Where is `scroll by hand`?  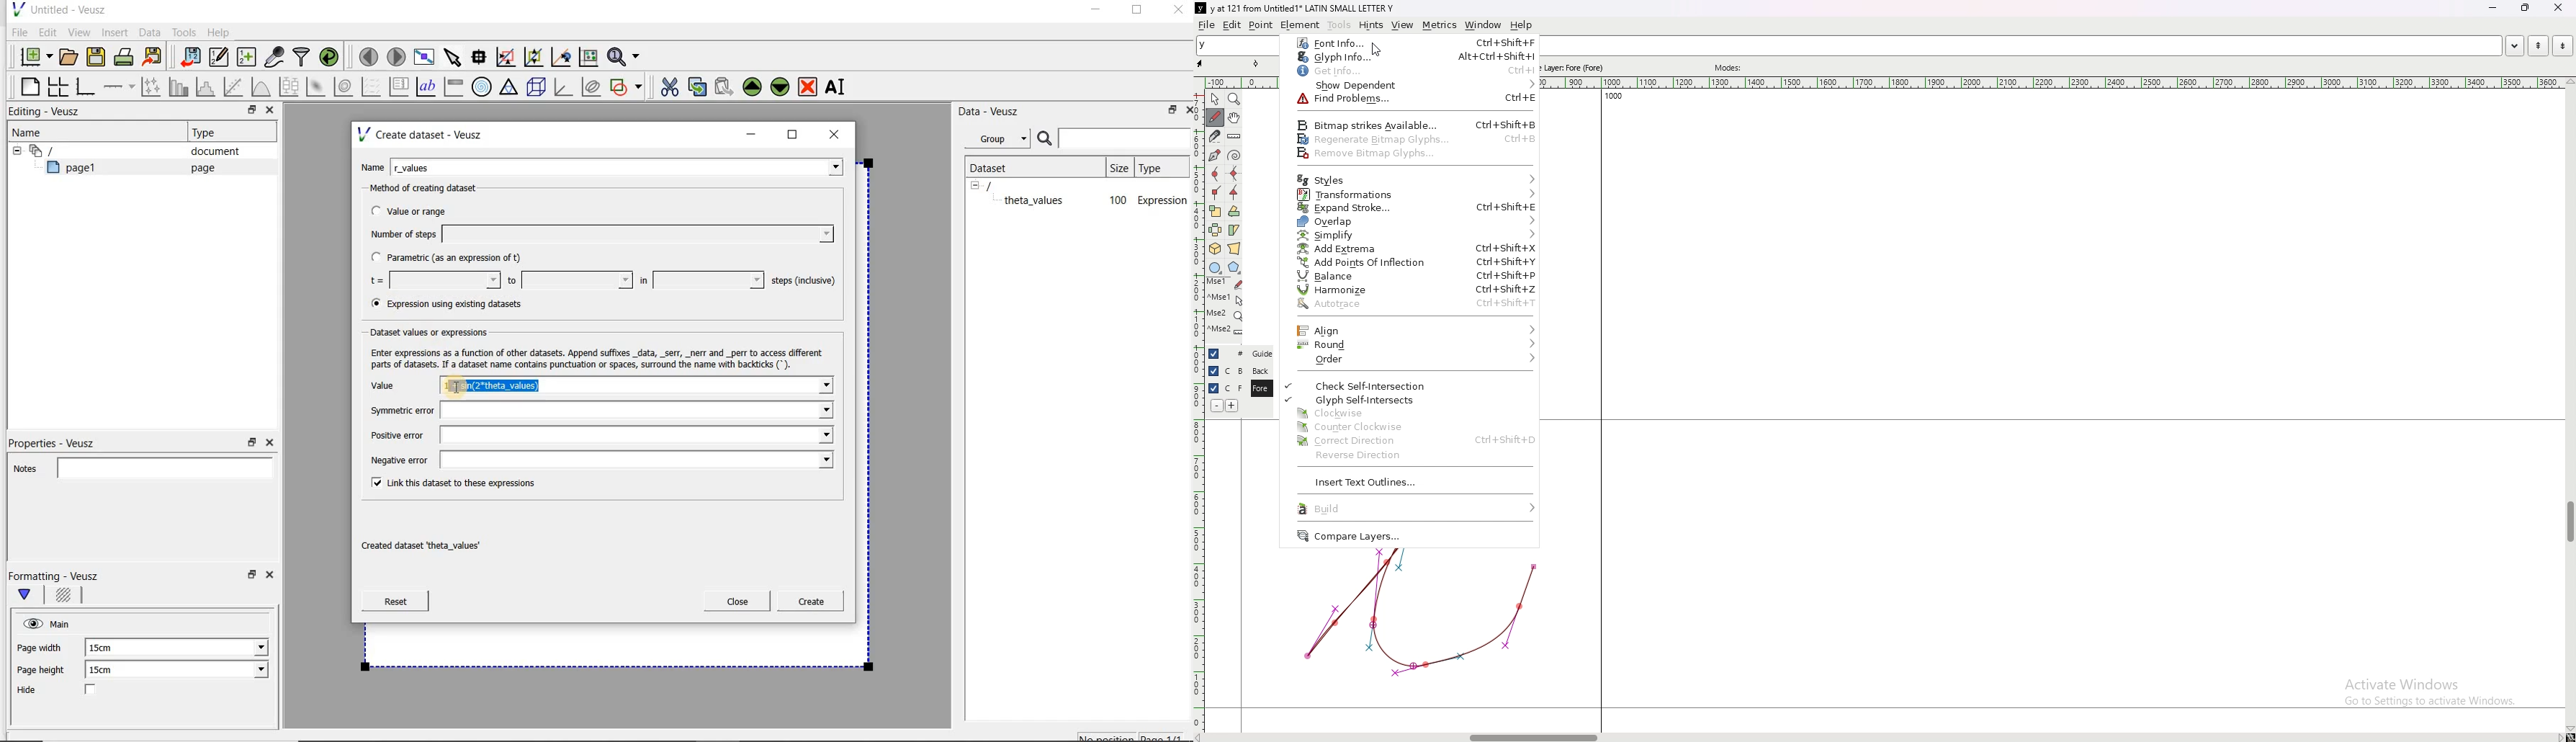 scroll by hand is located at coordinates (1234, 118).